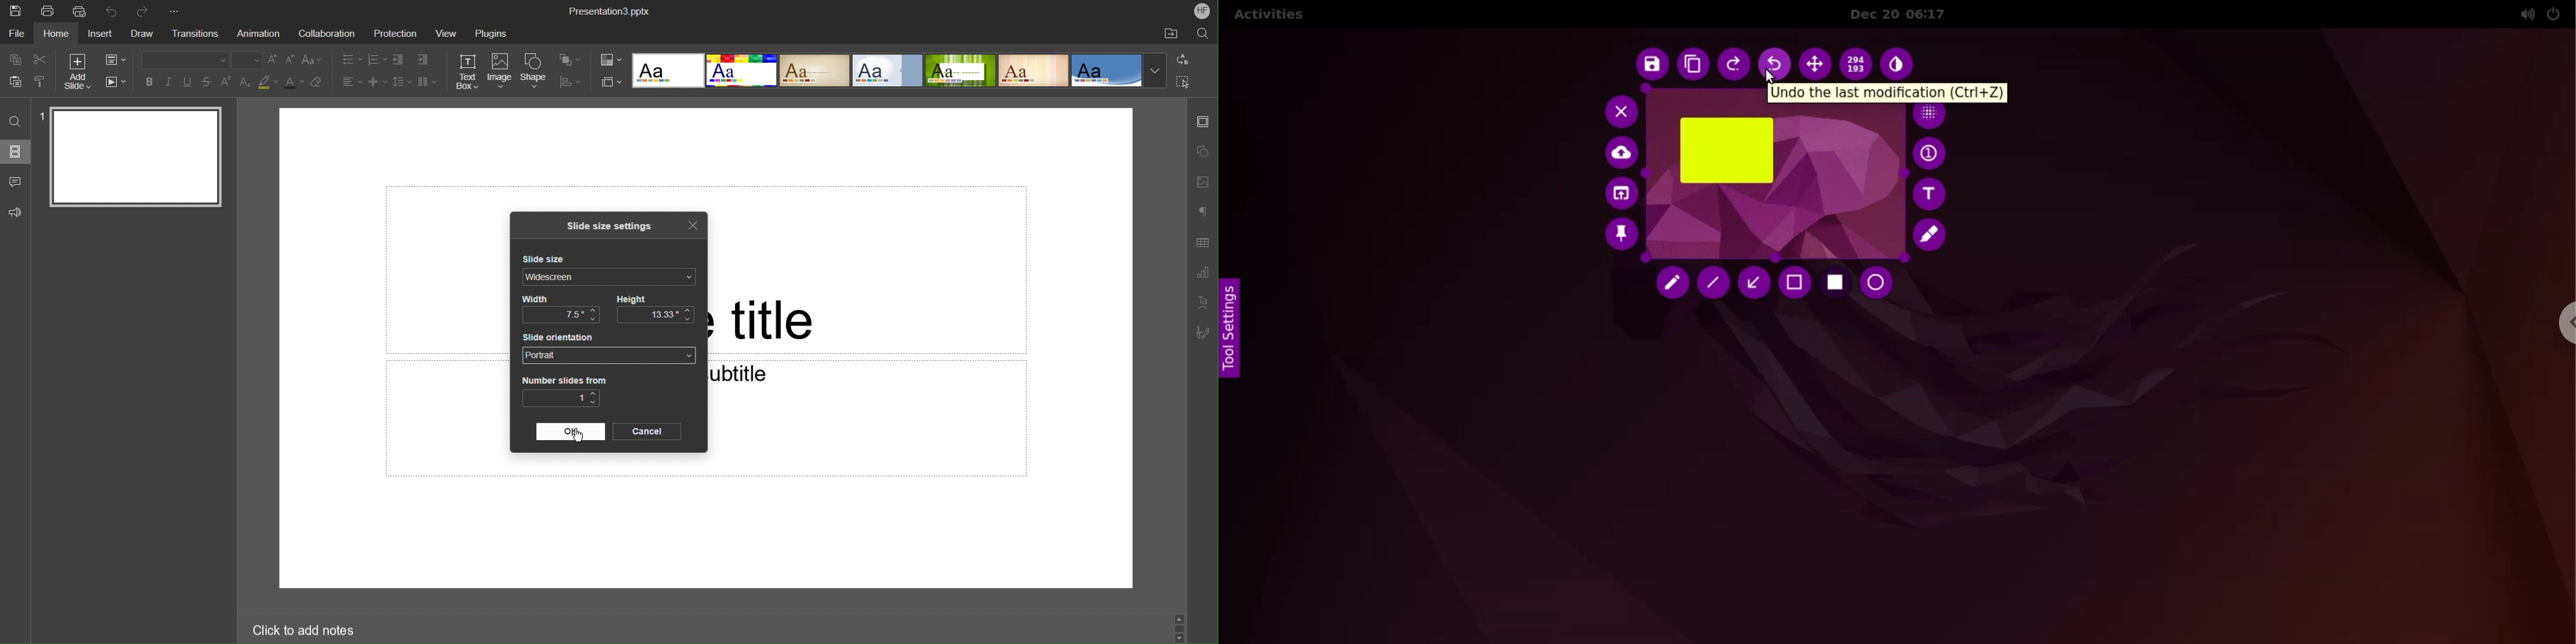 This screenshot has height=644, width=2576. What do you see at coordinates (17, 11) in the screenshot?
I see `Save` at bounding box center [17, 11].